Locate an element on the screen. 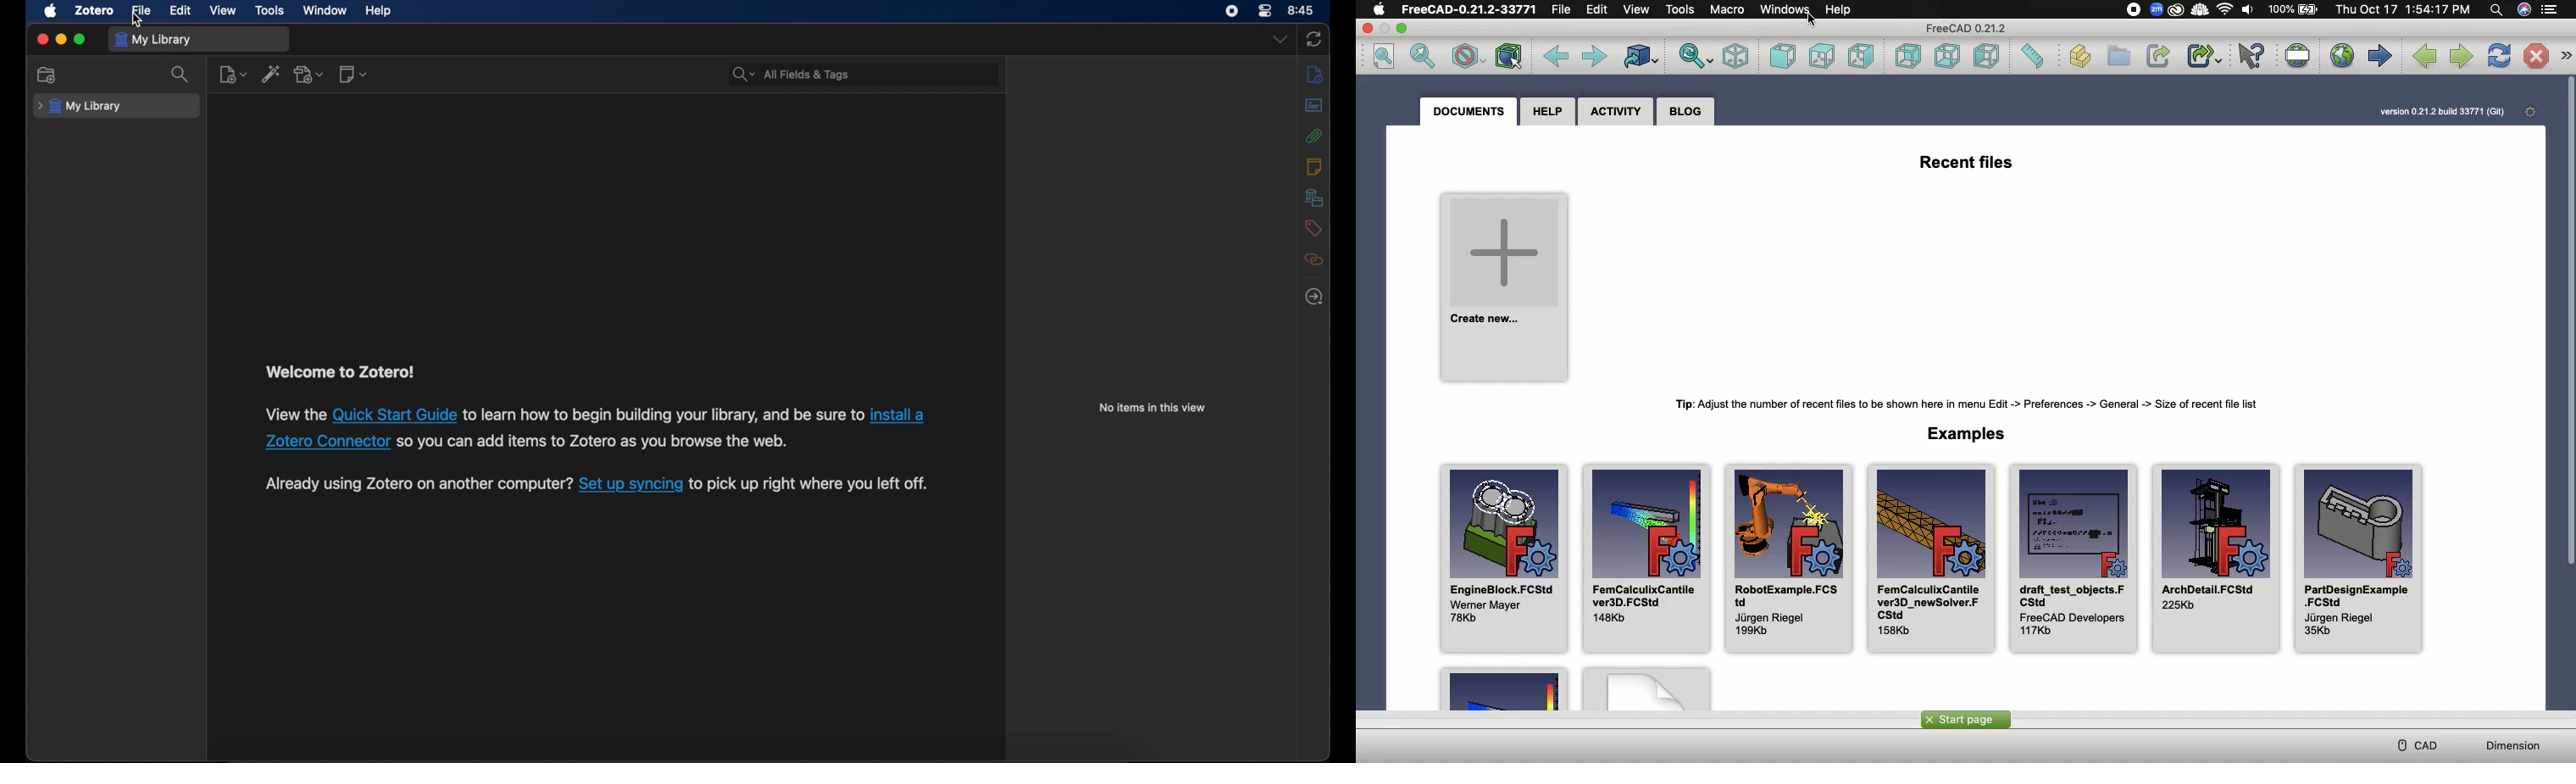 This screenshot has height=784, width=2576. libraries is located at coordinates (1313, 198).